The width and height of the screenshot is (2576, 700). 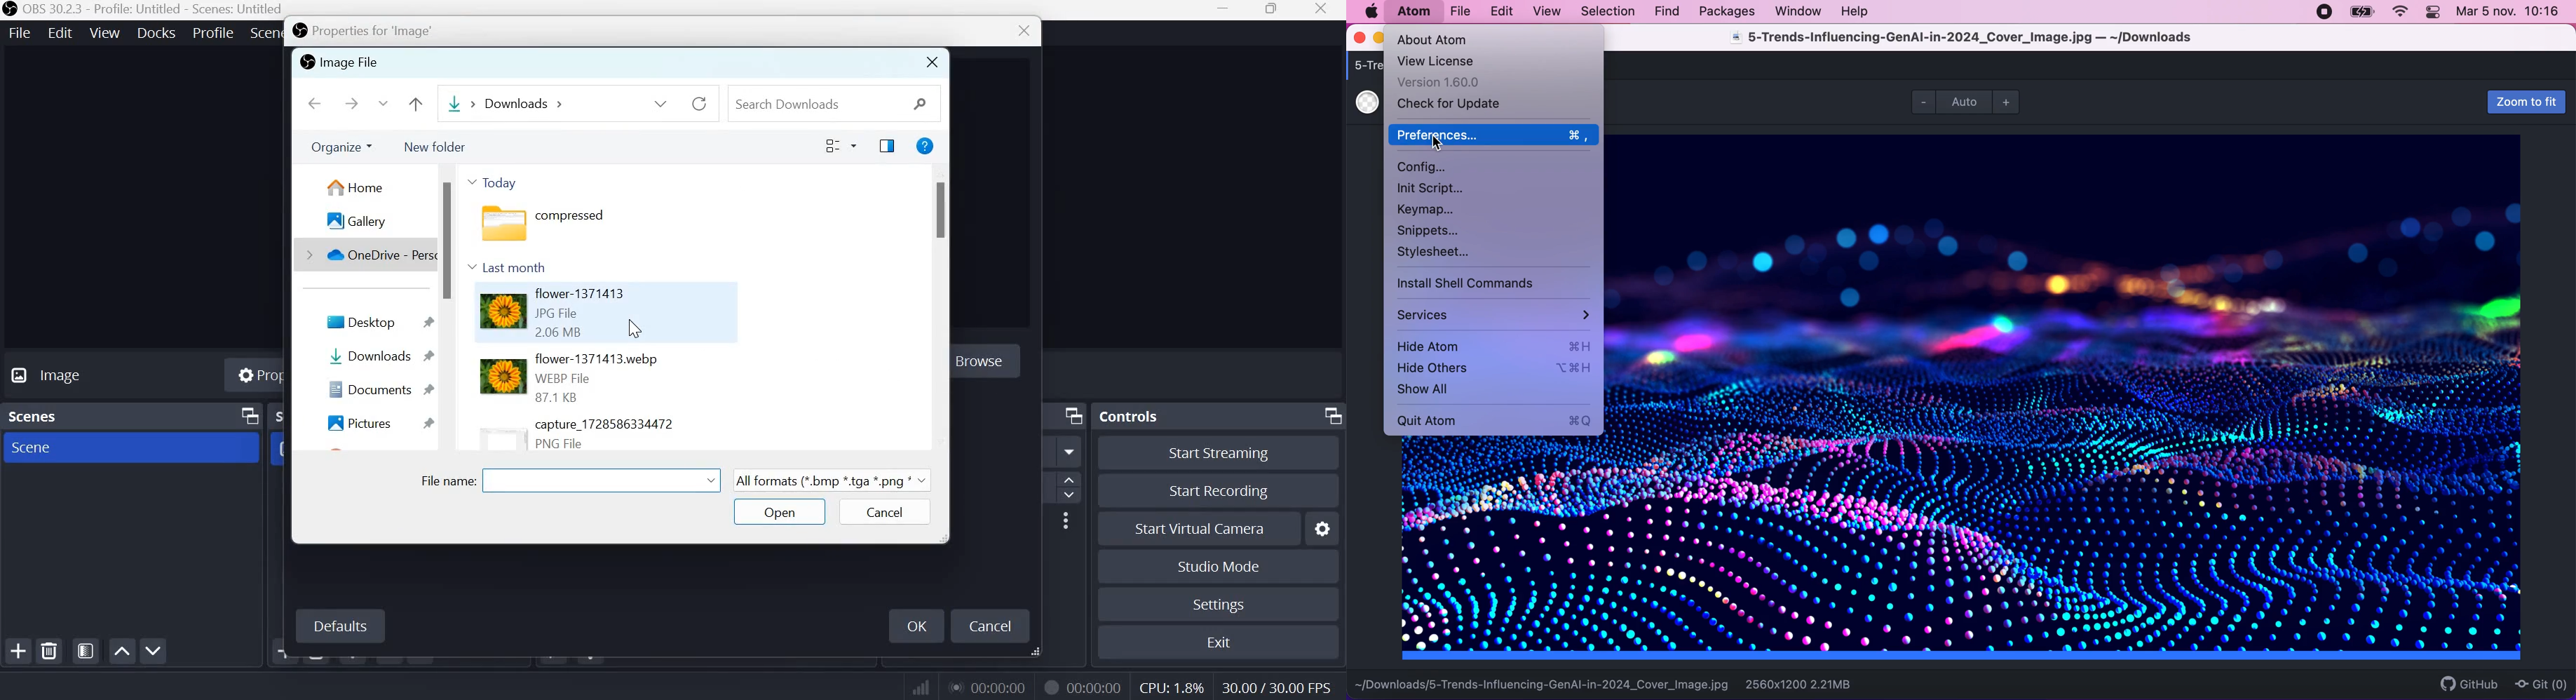 What do you see at coordinates (215, 31) in the screenshot?
I see `profile` at bounding box center [215, 31].